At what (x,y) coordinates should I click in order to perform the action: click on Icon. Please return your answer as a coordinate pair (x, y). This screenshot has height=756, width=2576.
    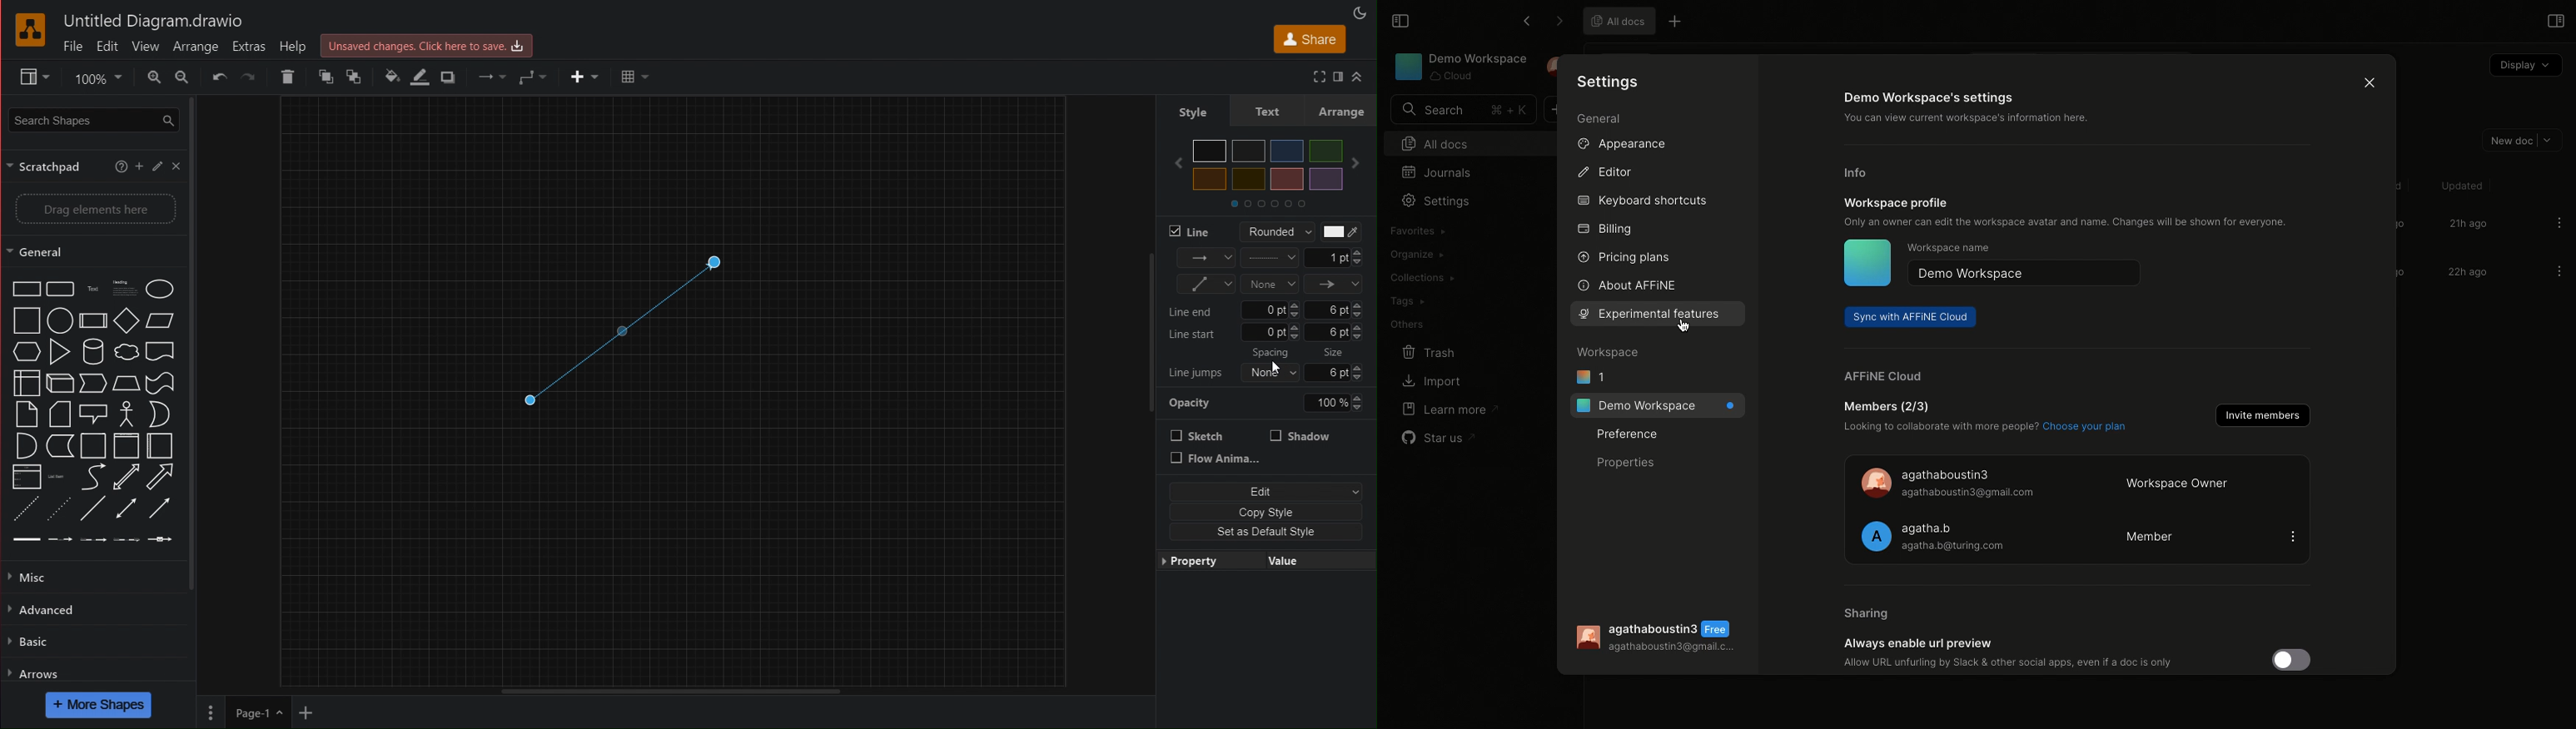
    Looking at the image, I should click on (1867, 263).